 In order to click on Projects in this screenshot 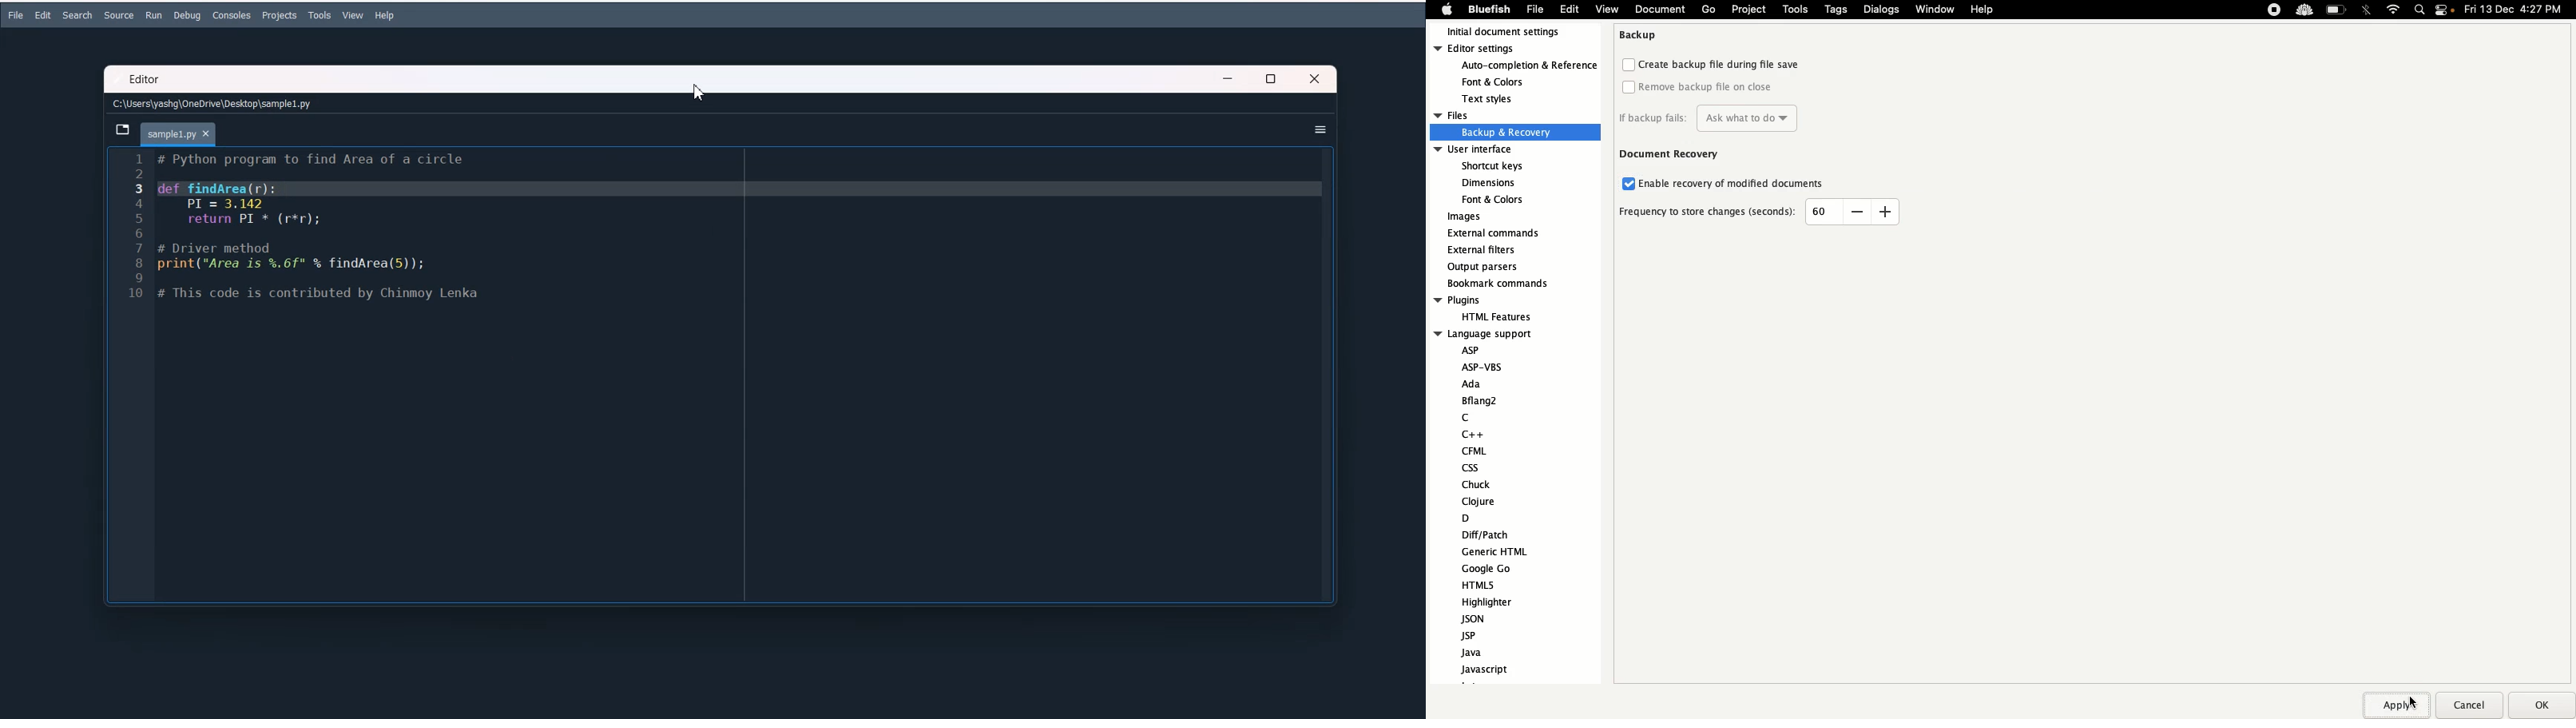, I will do `click(280, 16)`.